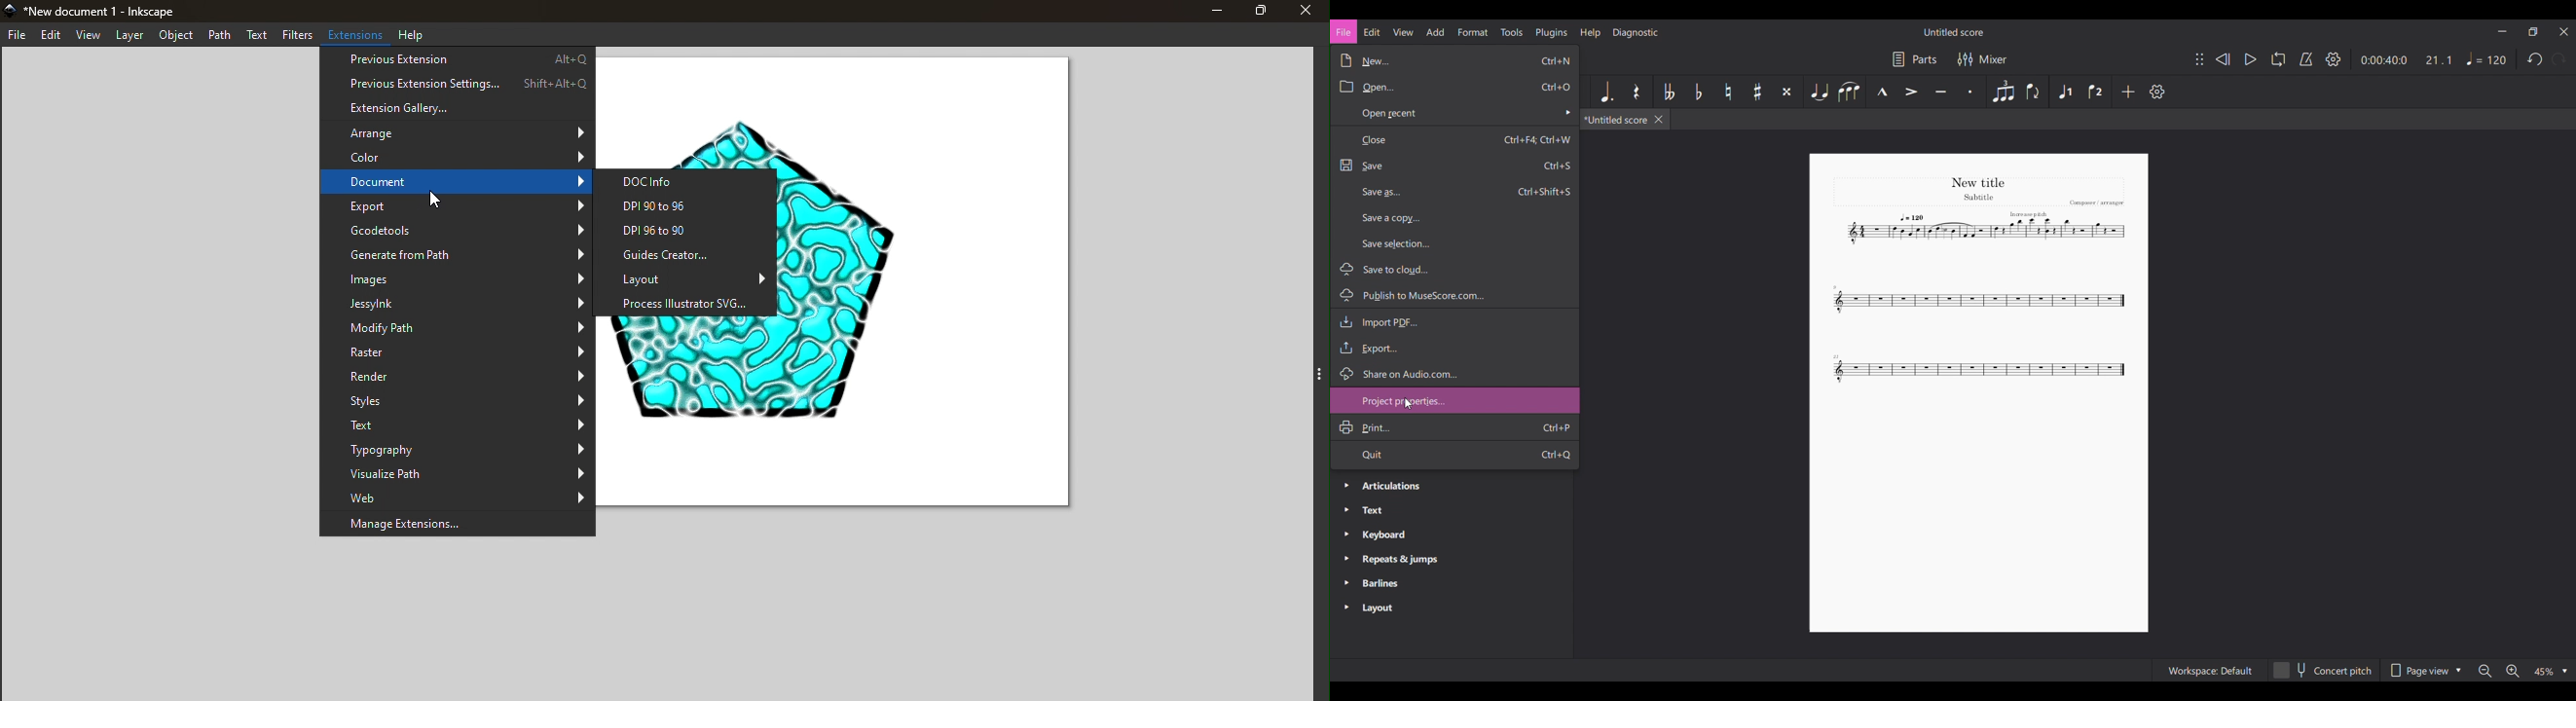  What do you see at coordinates (1451, 510) in the screenshot?
I see `Text` at bounding box center [1451, 510].